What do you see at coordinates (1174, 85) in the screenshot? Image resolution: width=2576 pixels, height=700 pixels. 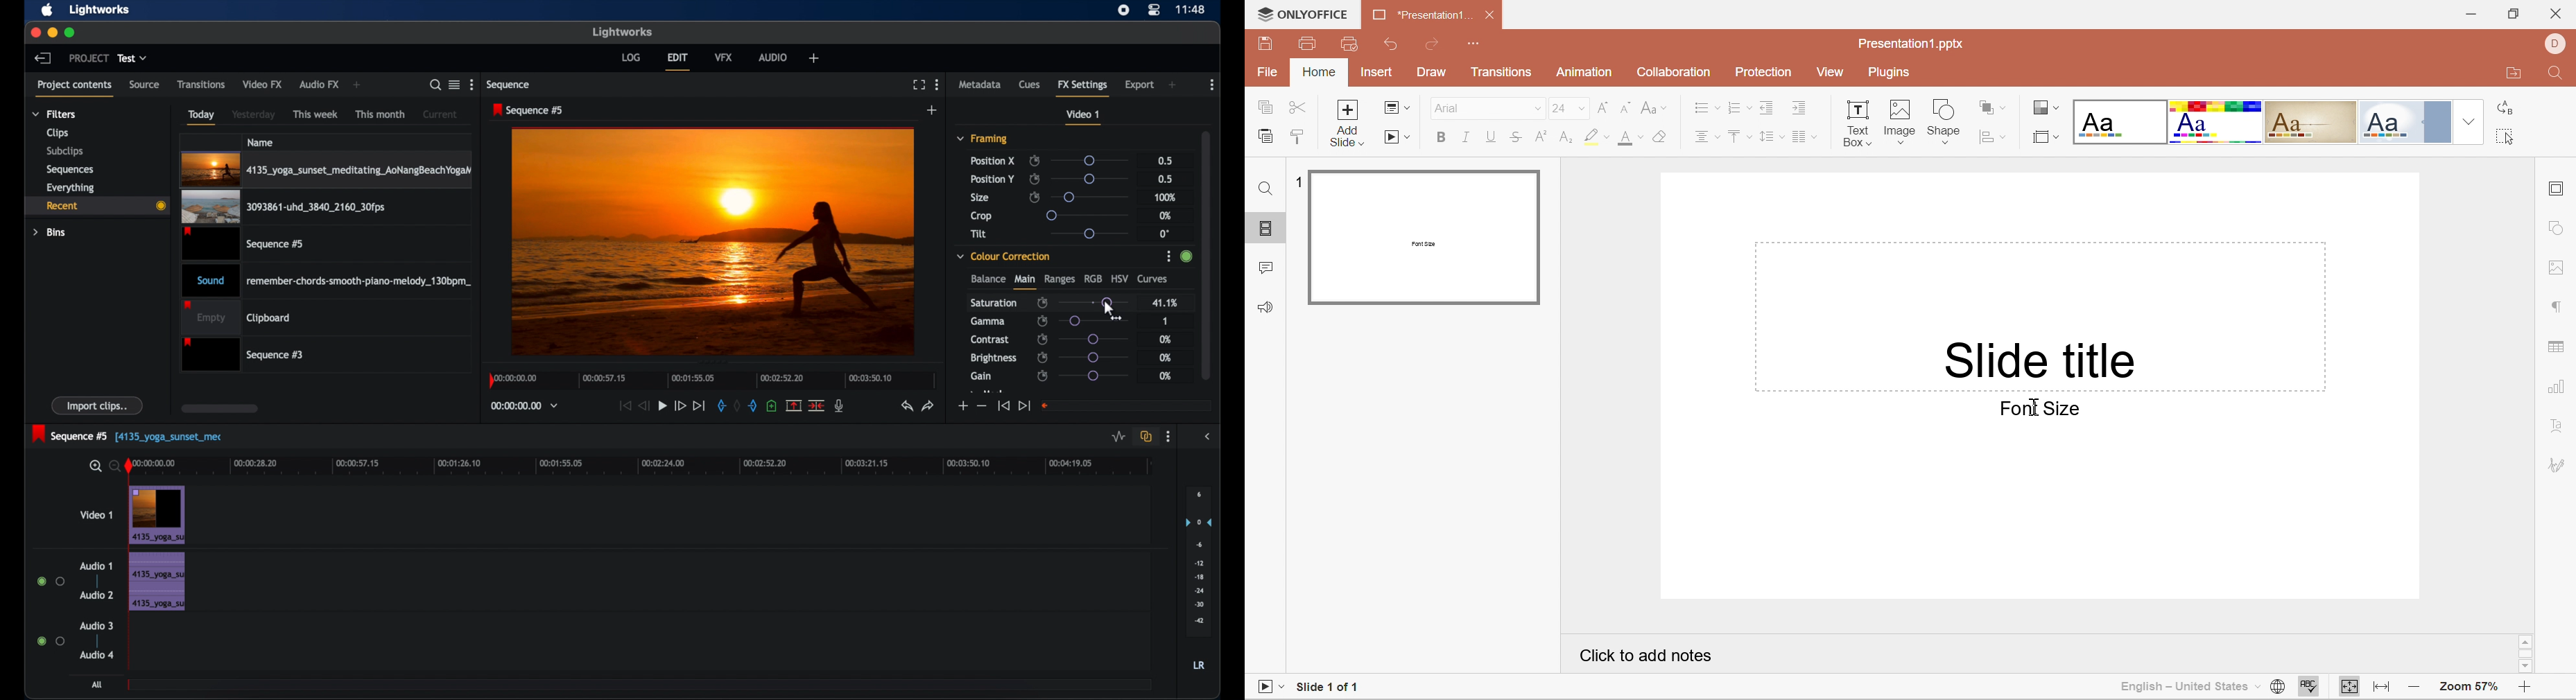 I see `add` at bounding box center [1174, 85].